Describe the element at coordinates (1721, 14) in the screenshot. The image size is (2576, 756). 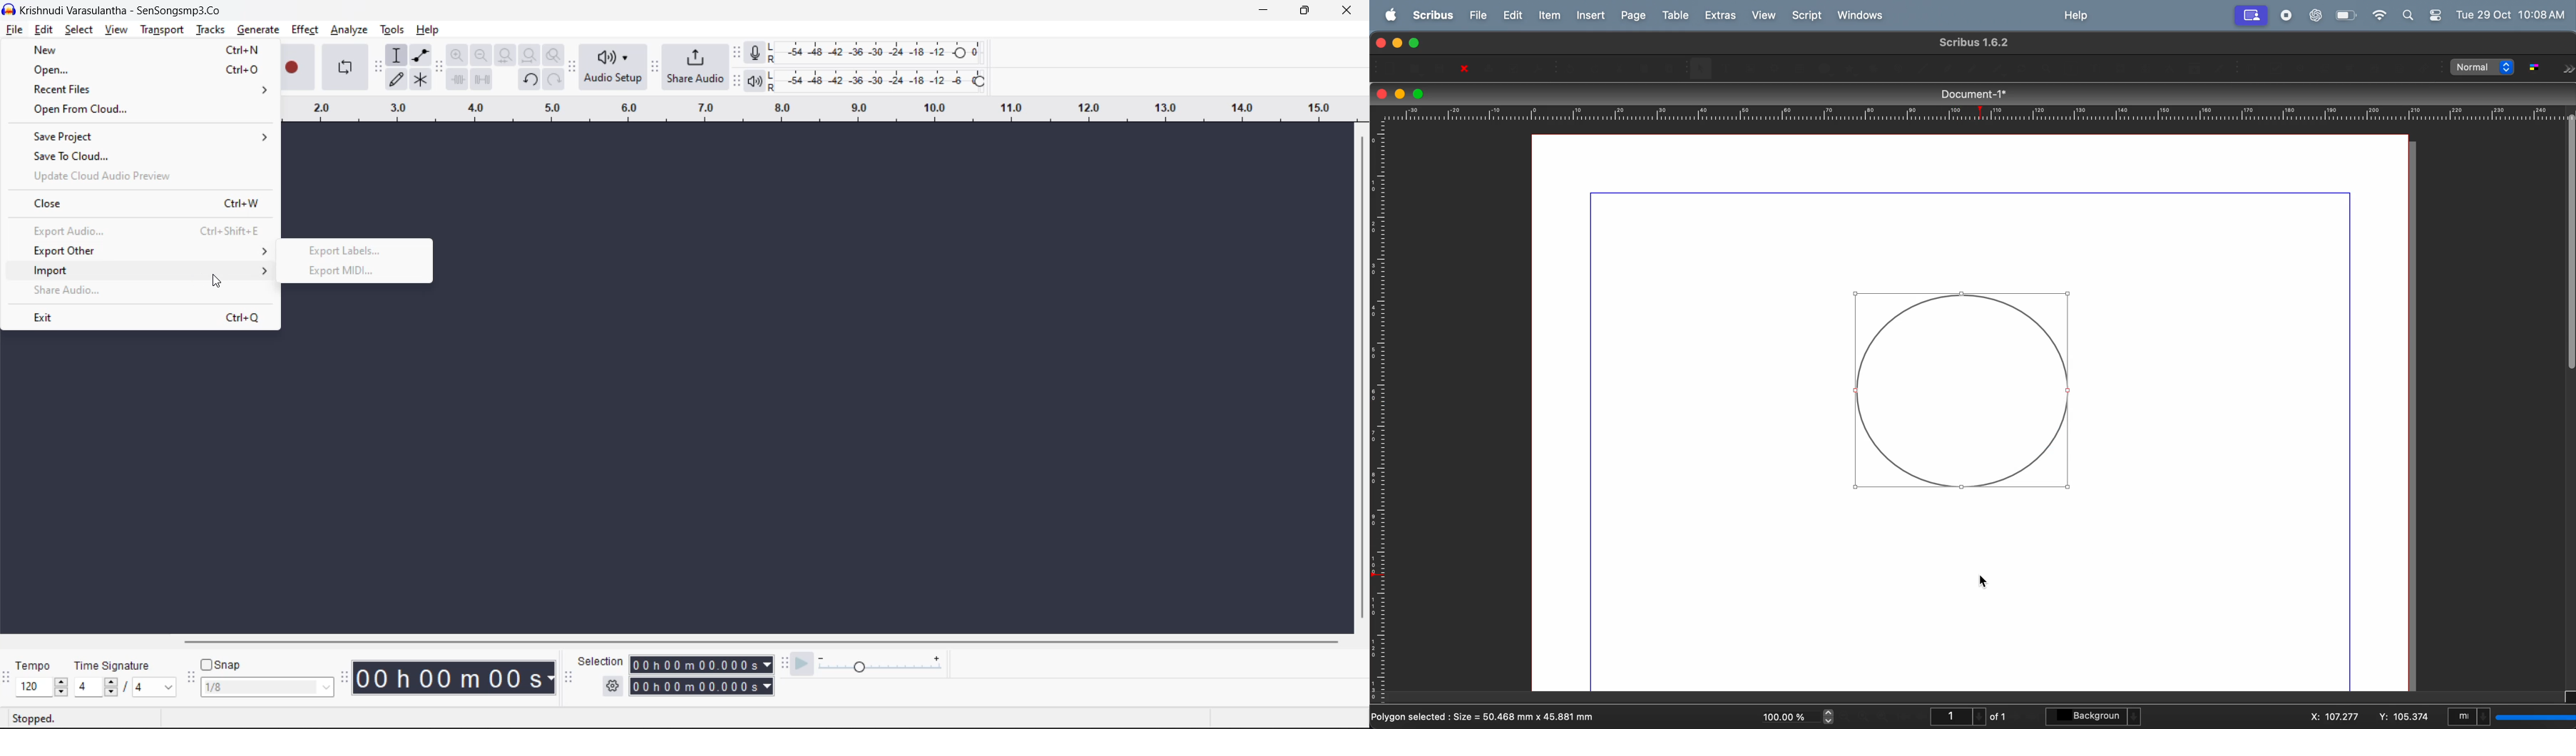
I see `extras` at that location.